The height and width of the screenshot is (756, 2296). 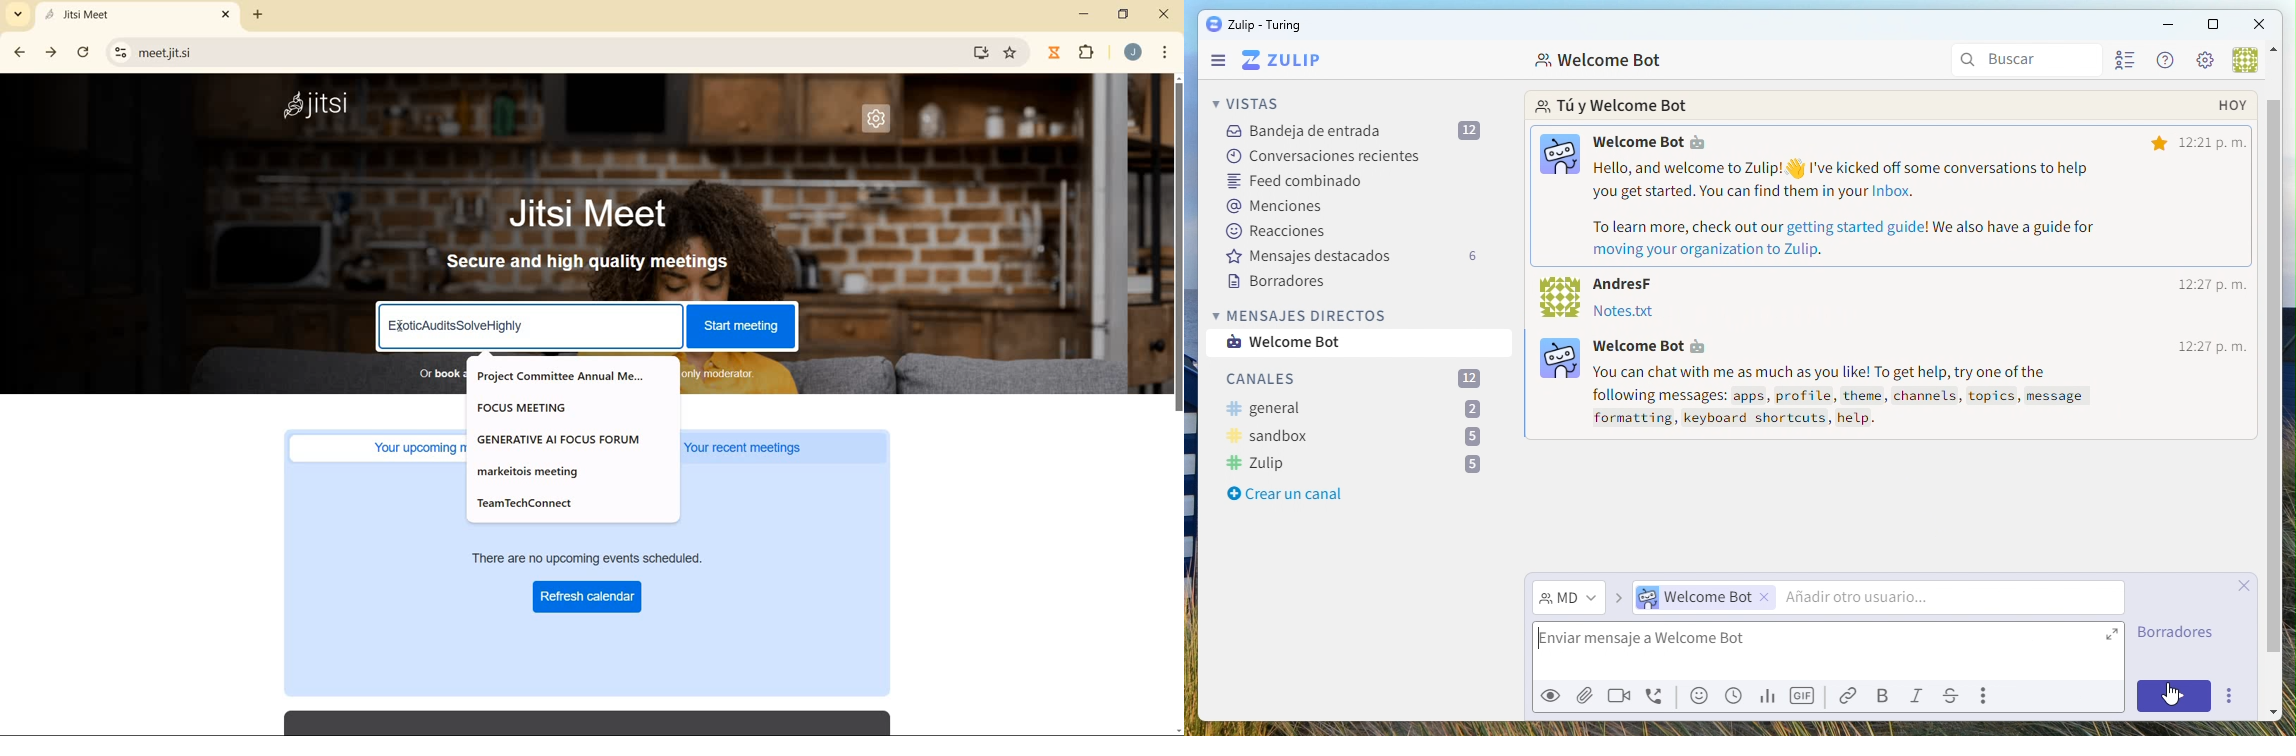 I want to click on close, so click(x=1165, y=16).